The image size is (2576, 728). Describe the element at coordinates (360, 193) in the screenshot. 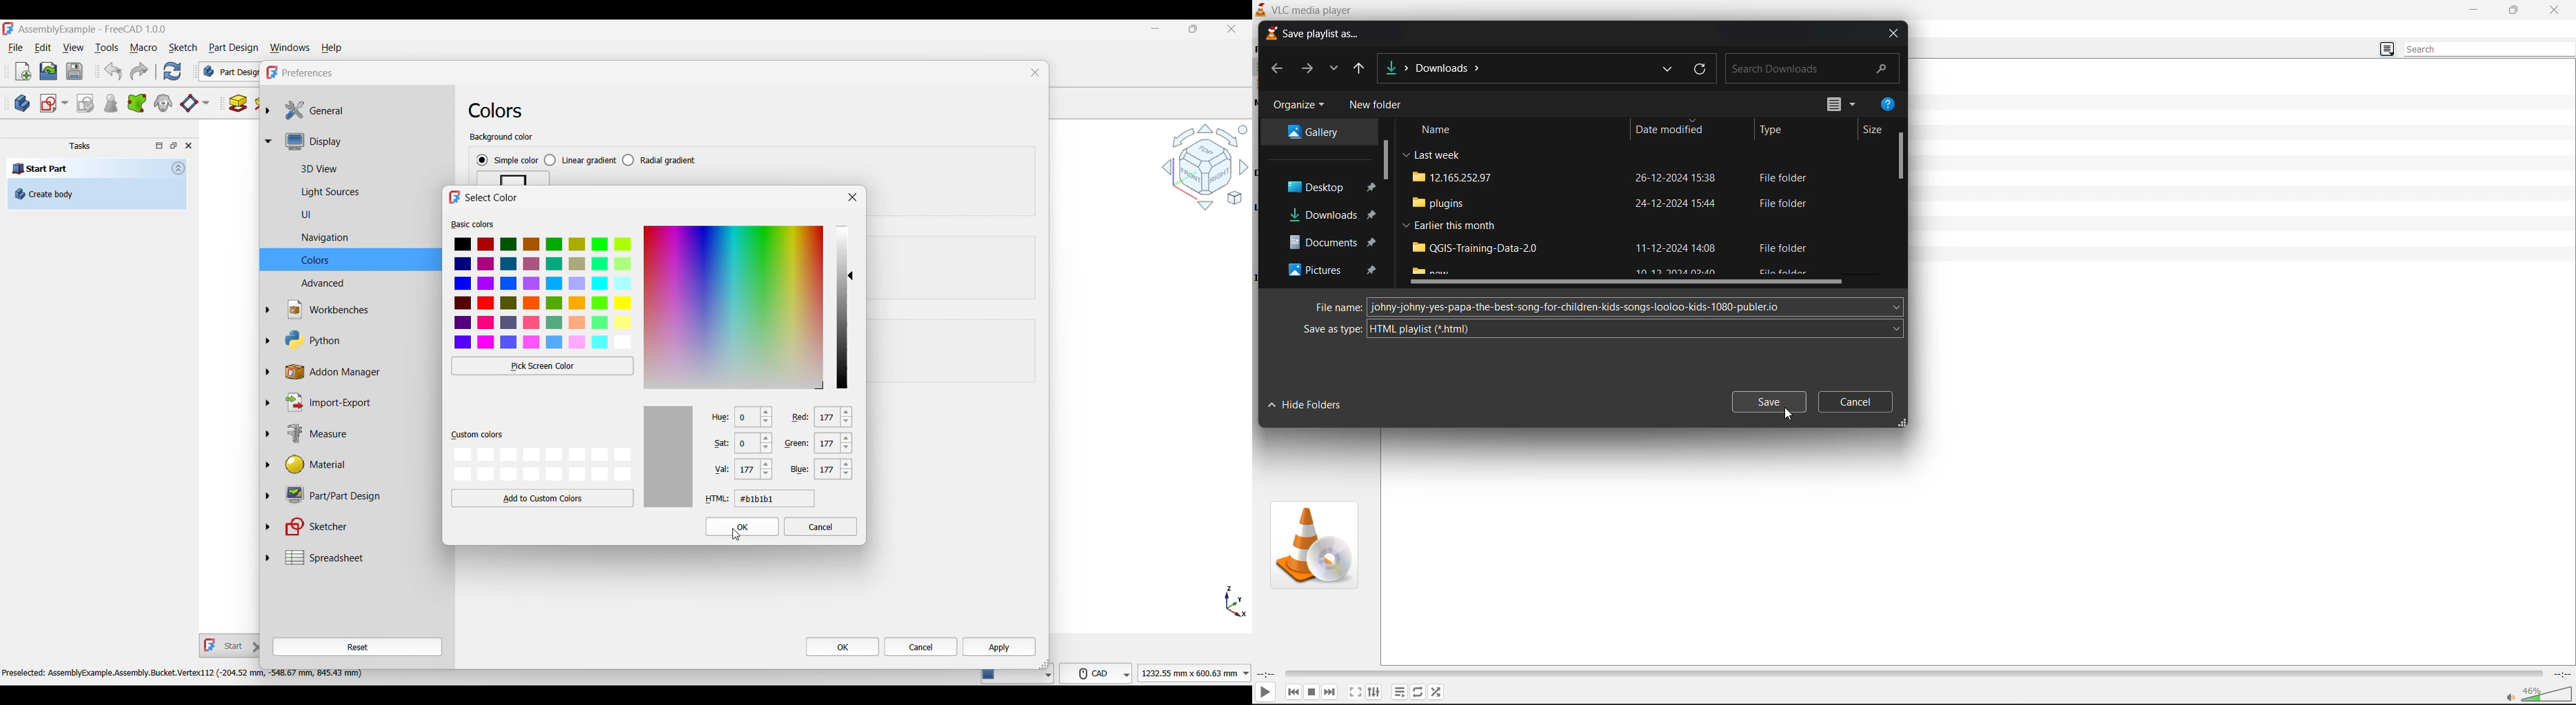

I see `Light sources` at that location.